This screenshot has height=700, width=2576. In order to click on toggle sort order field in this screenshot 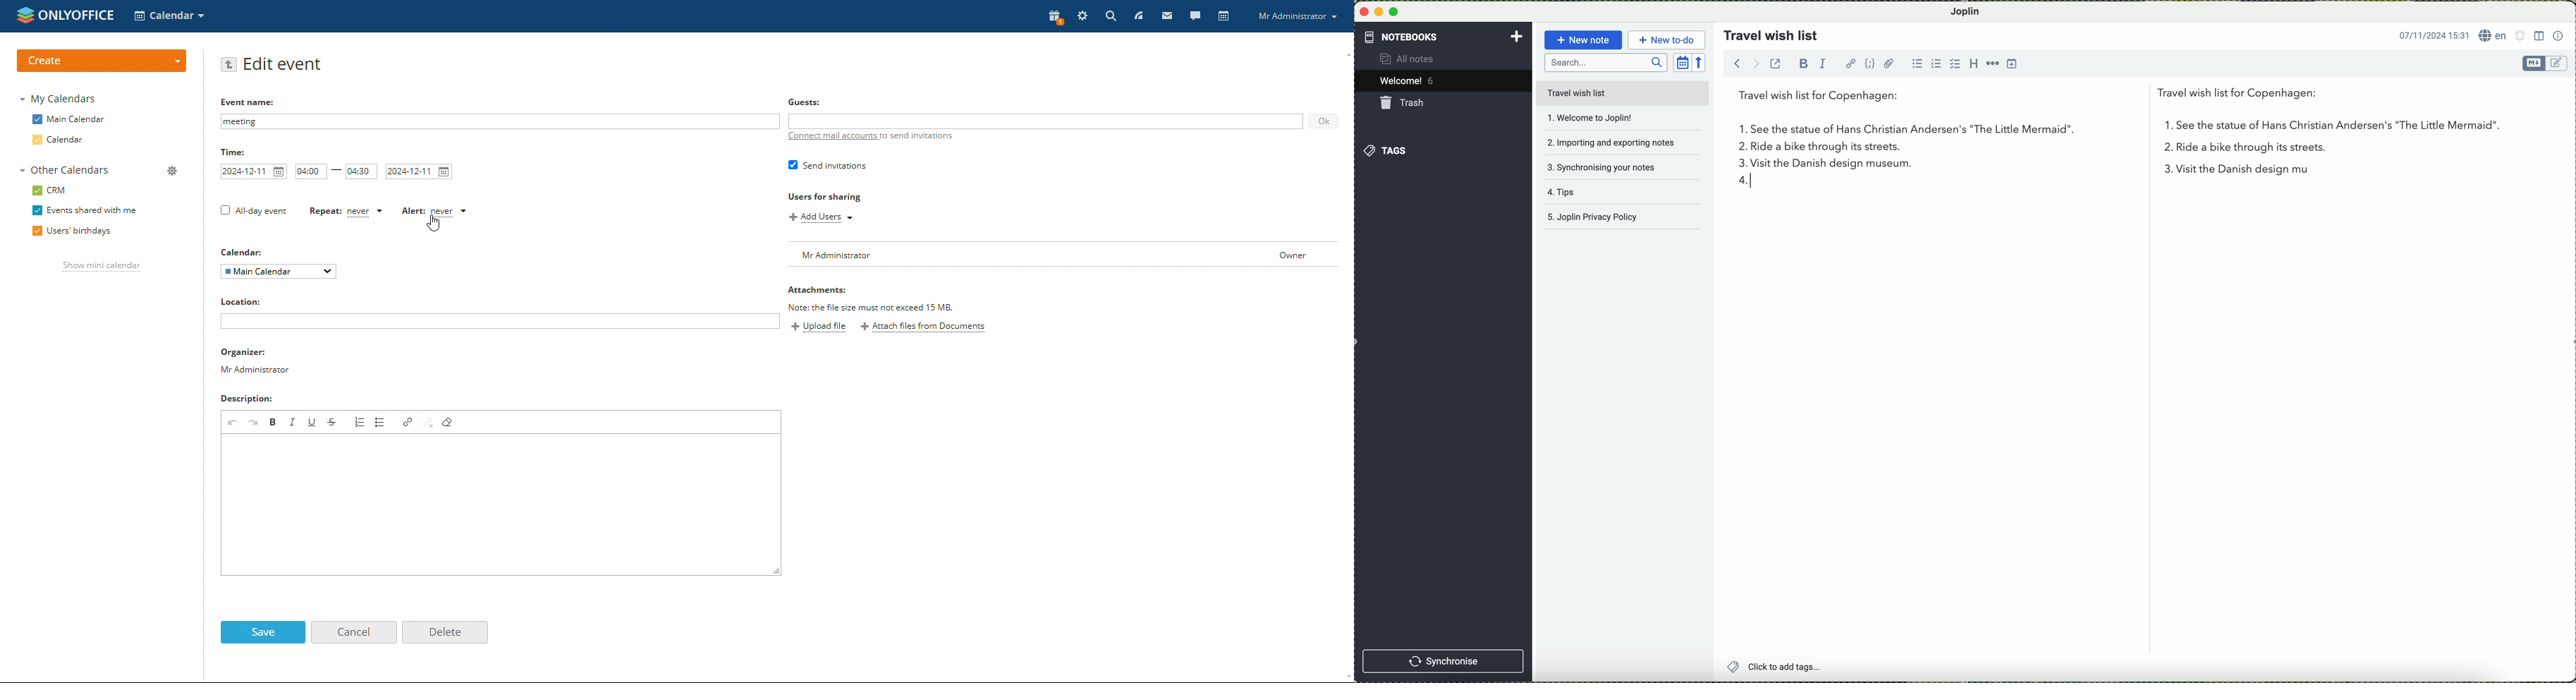, I will do `click(1682, 62)`.